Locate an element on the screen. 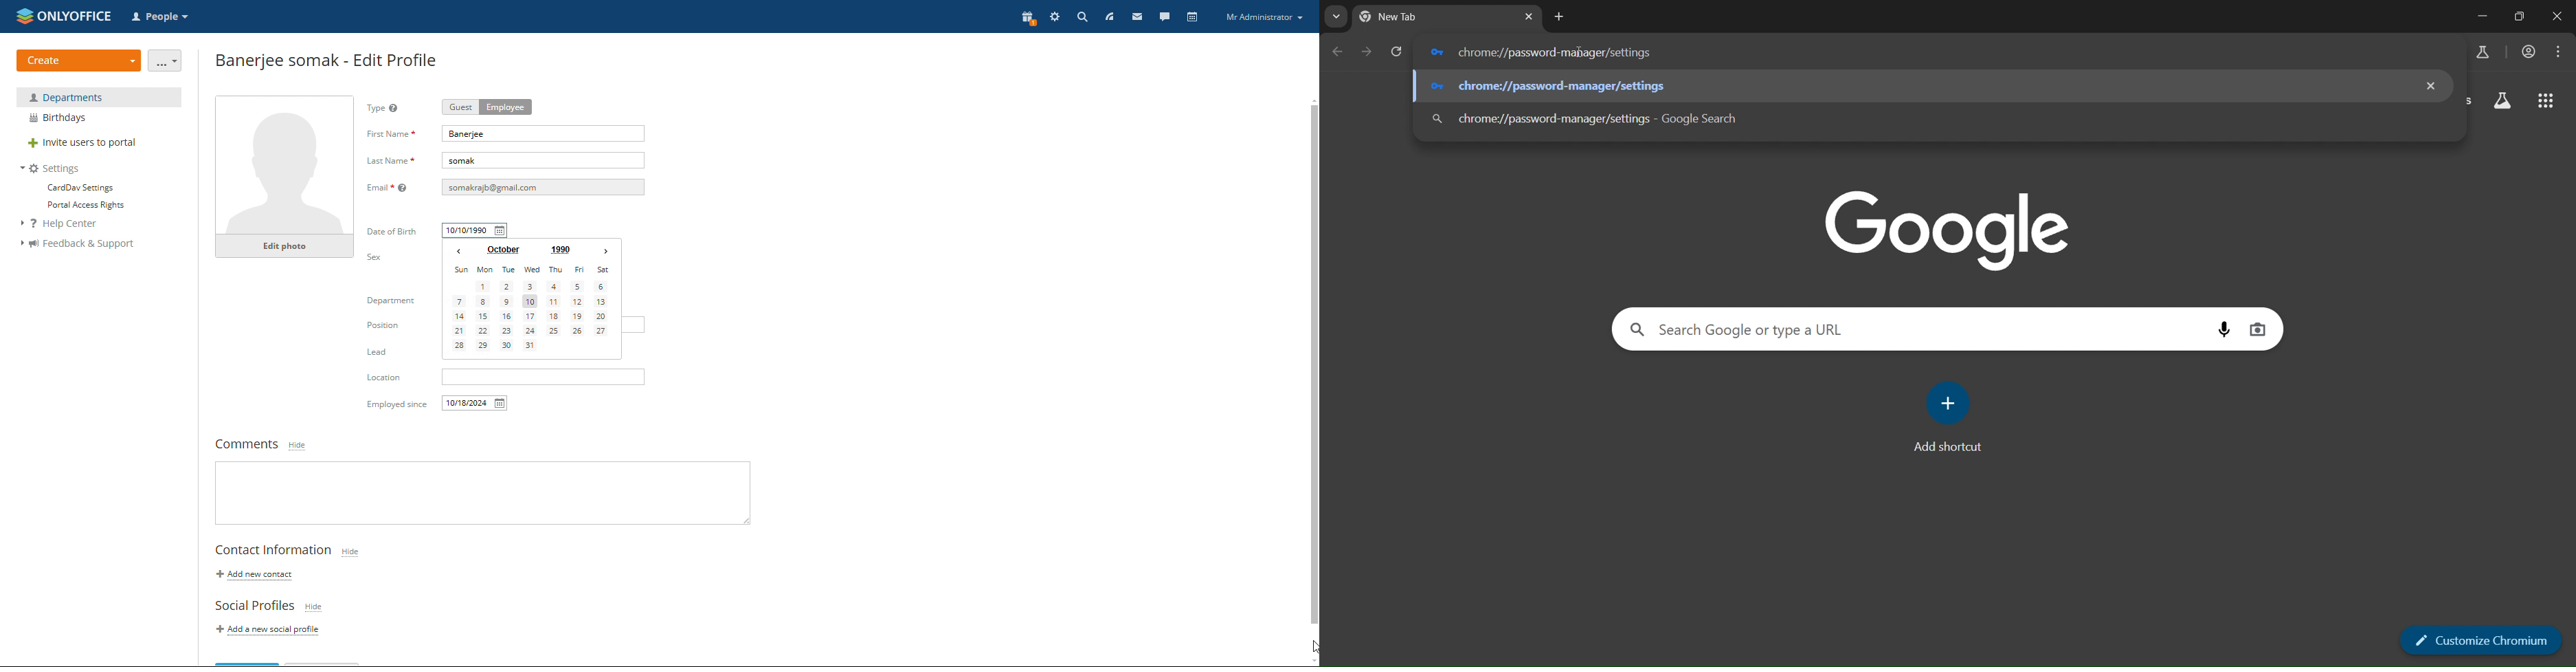 Image resolution: width=2576 pixels, height=672 pixels. Location is located at coordinates (384, 380).